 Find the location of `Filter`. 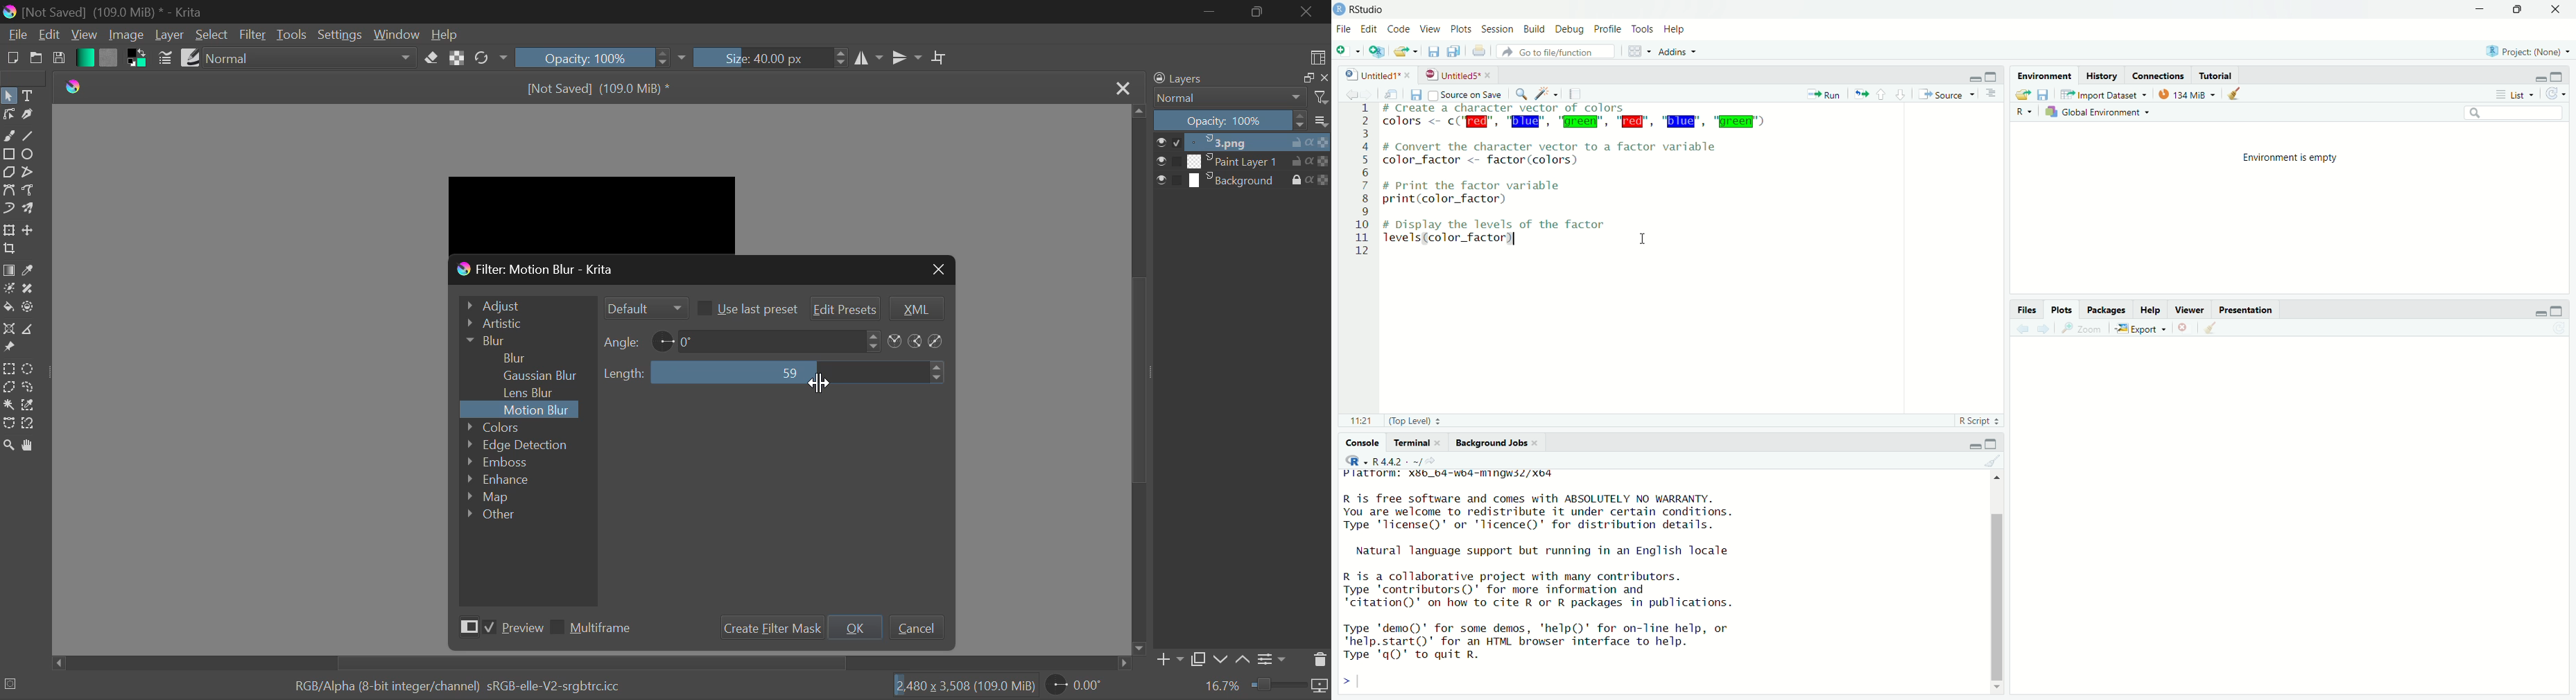

Filter is located at coordinates (252, 35).